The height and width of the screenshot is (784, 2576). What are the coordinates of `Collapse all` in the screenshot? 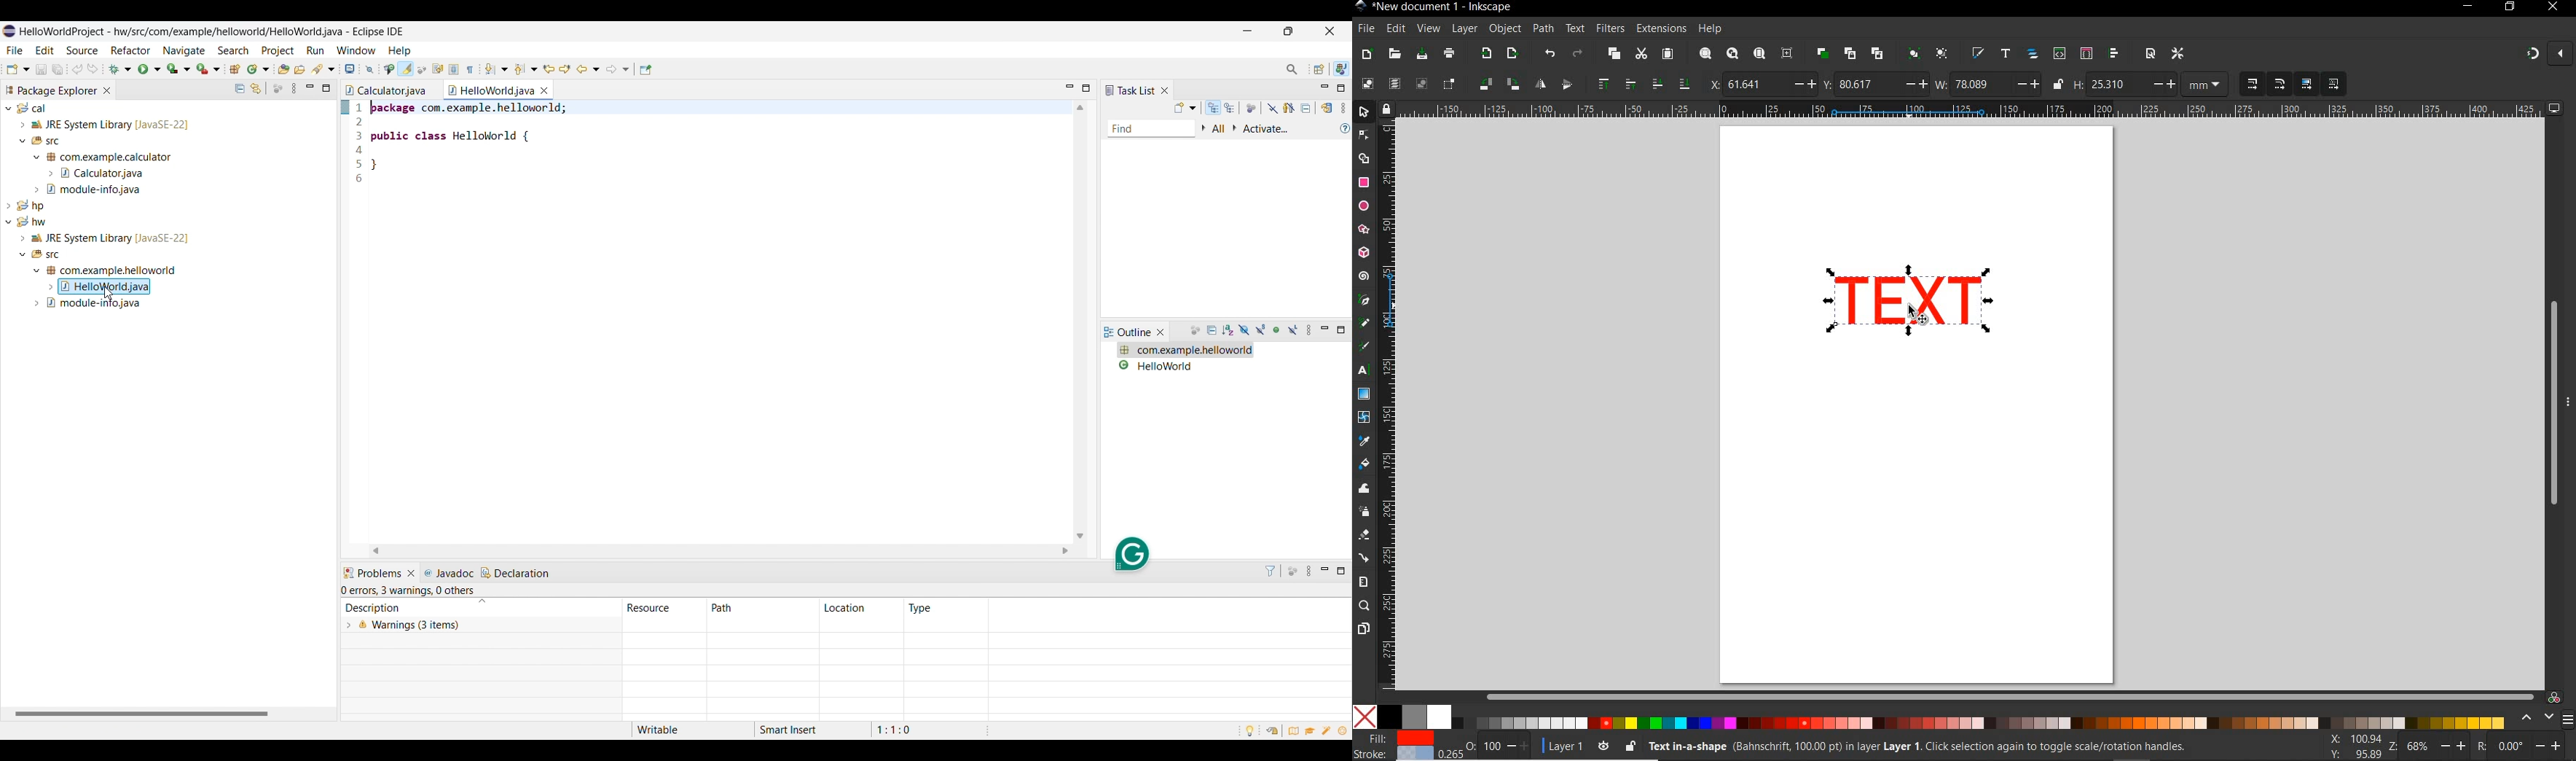 It's located at (1306, 108).